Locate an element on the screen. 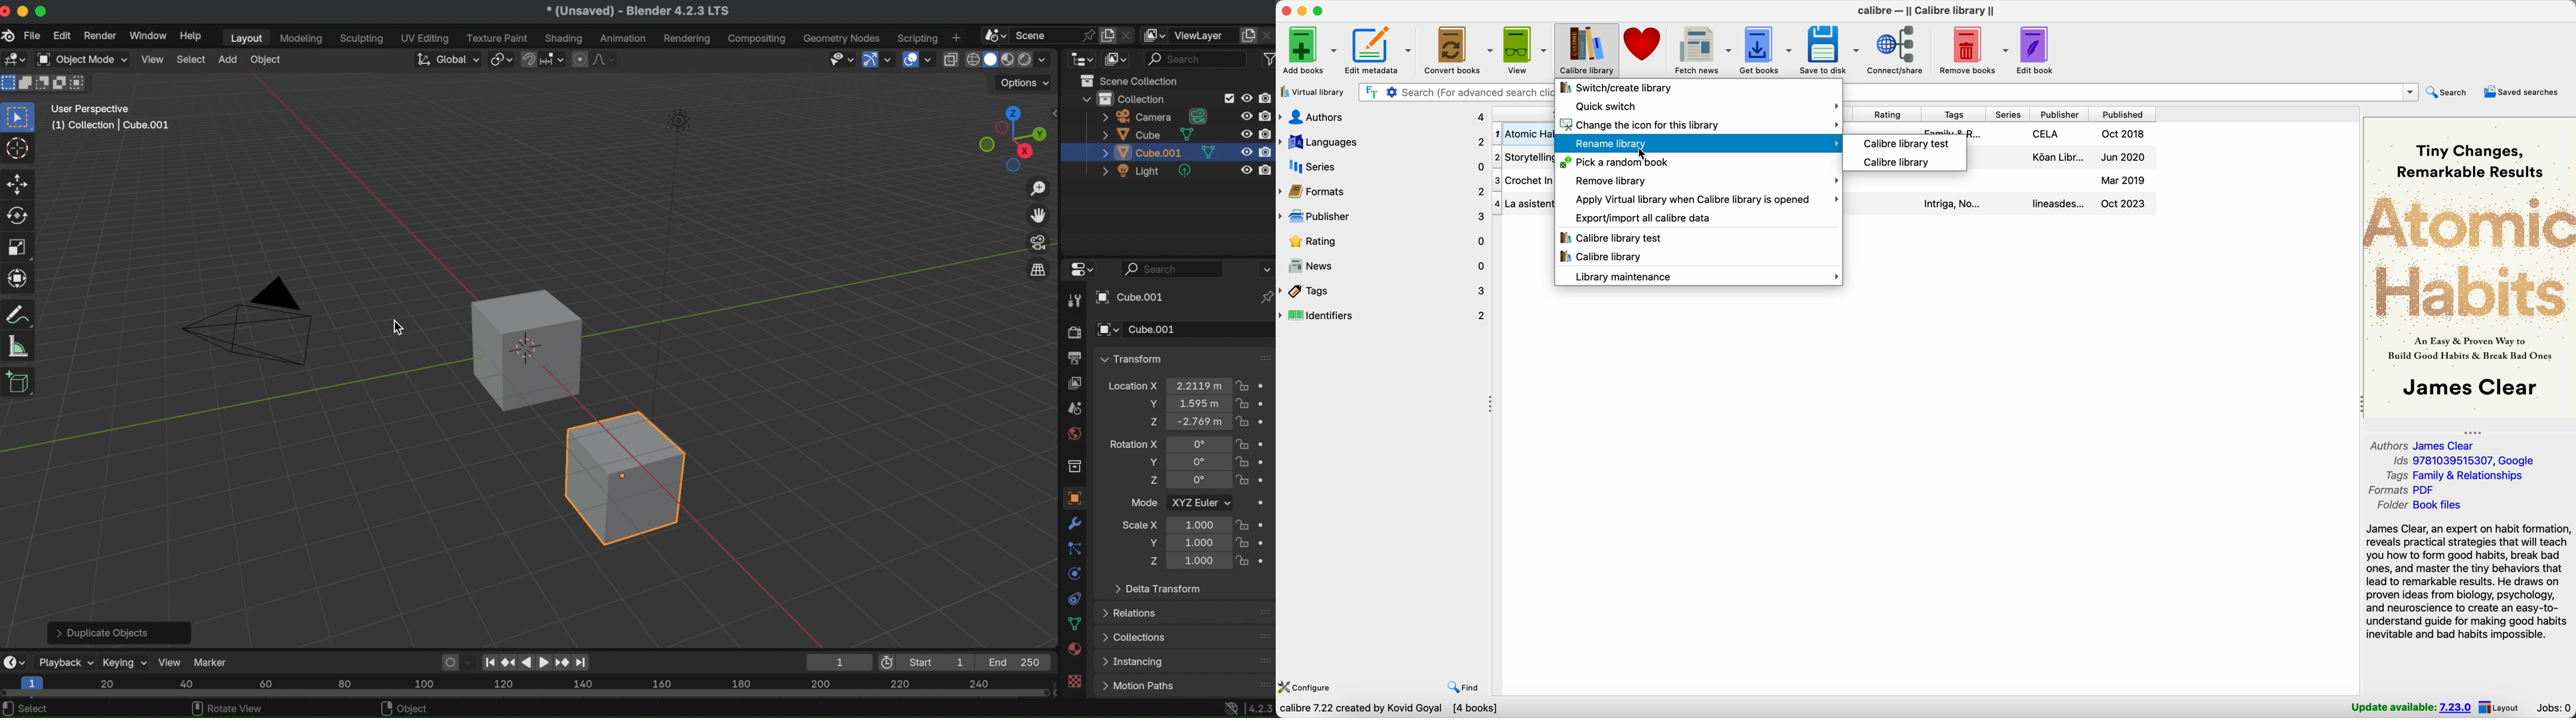  options is located at coordinates (1026, 83).